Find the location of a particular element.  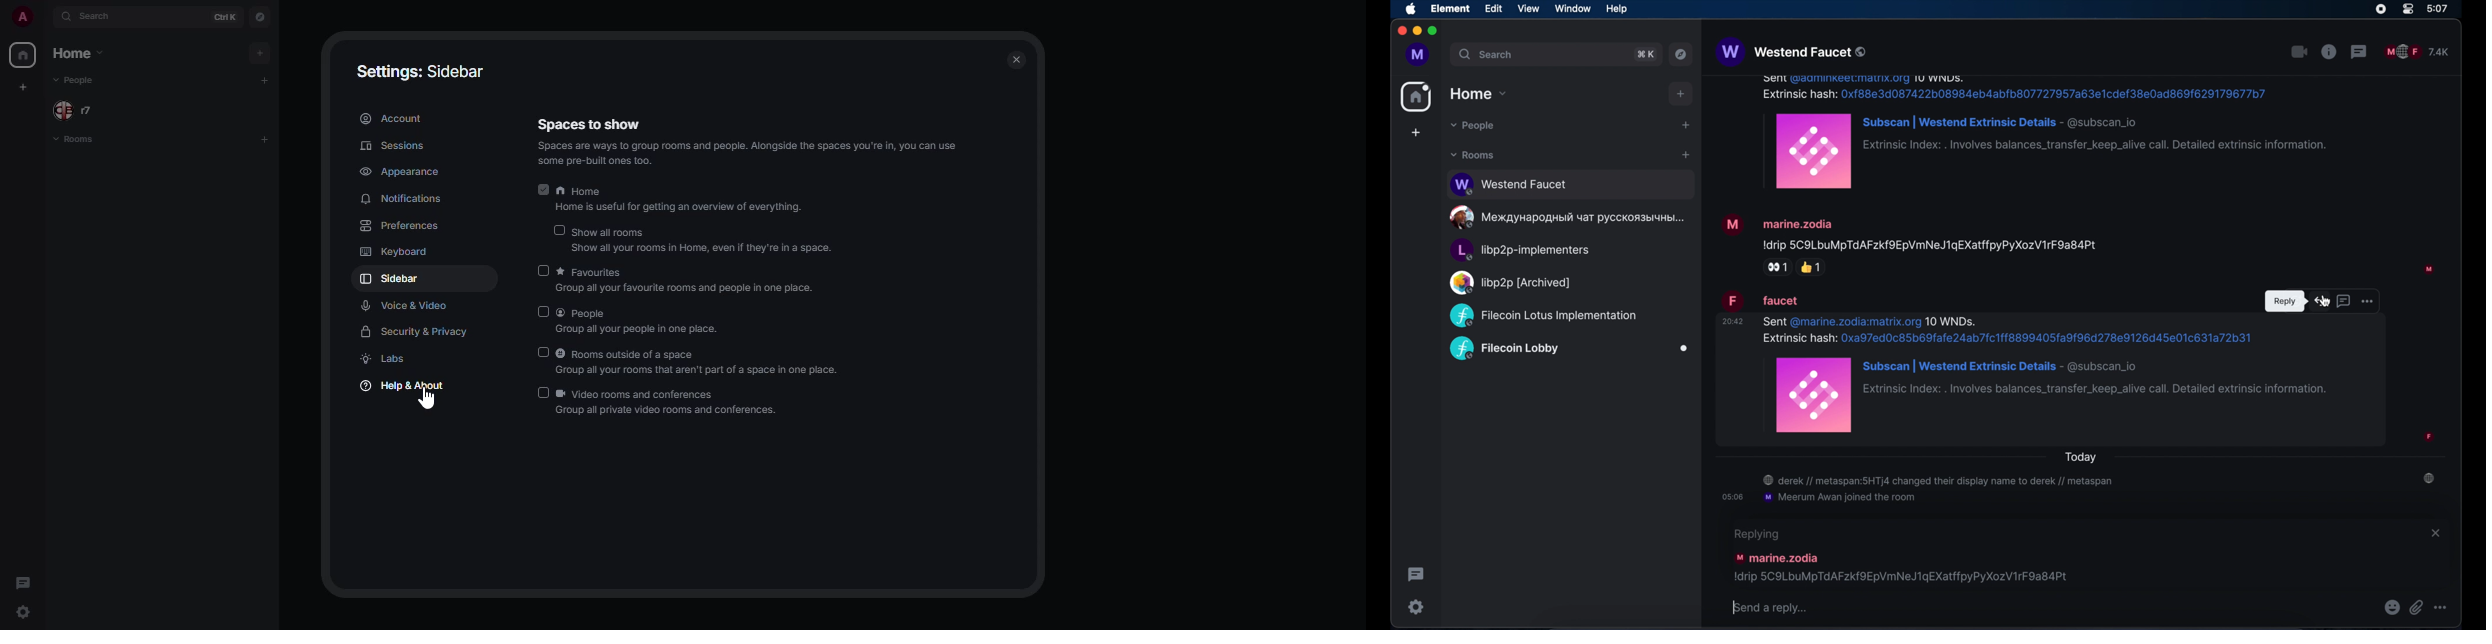

home drop down is located at coordinates (1479, 93).